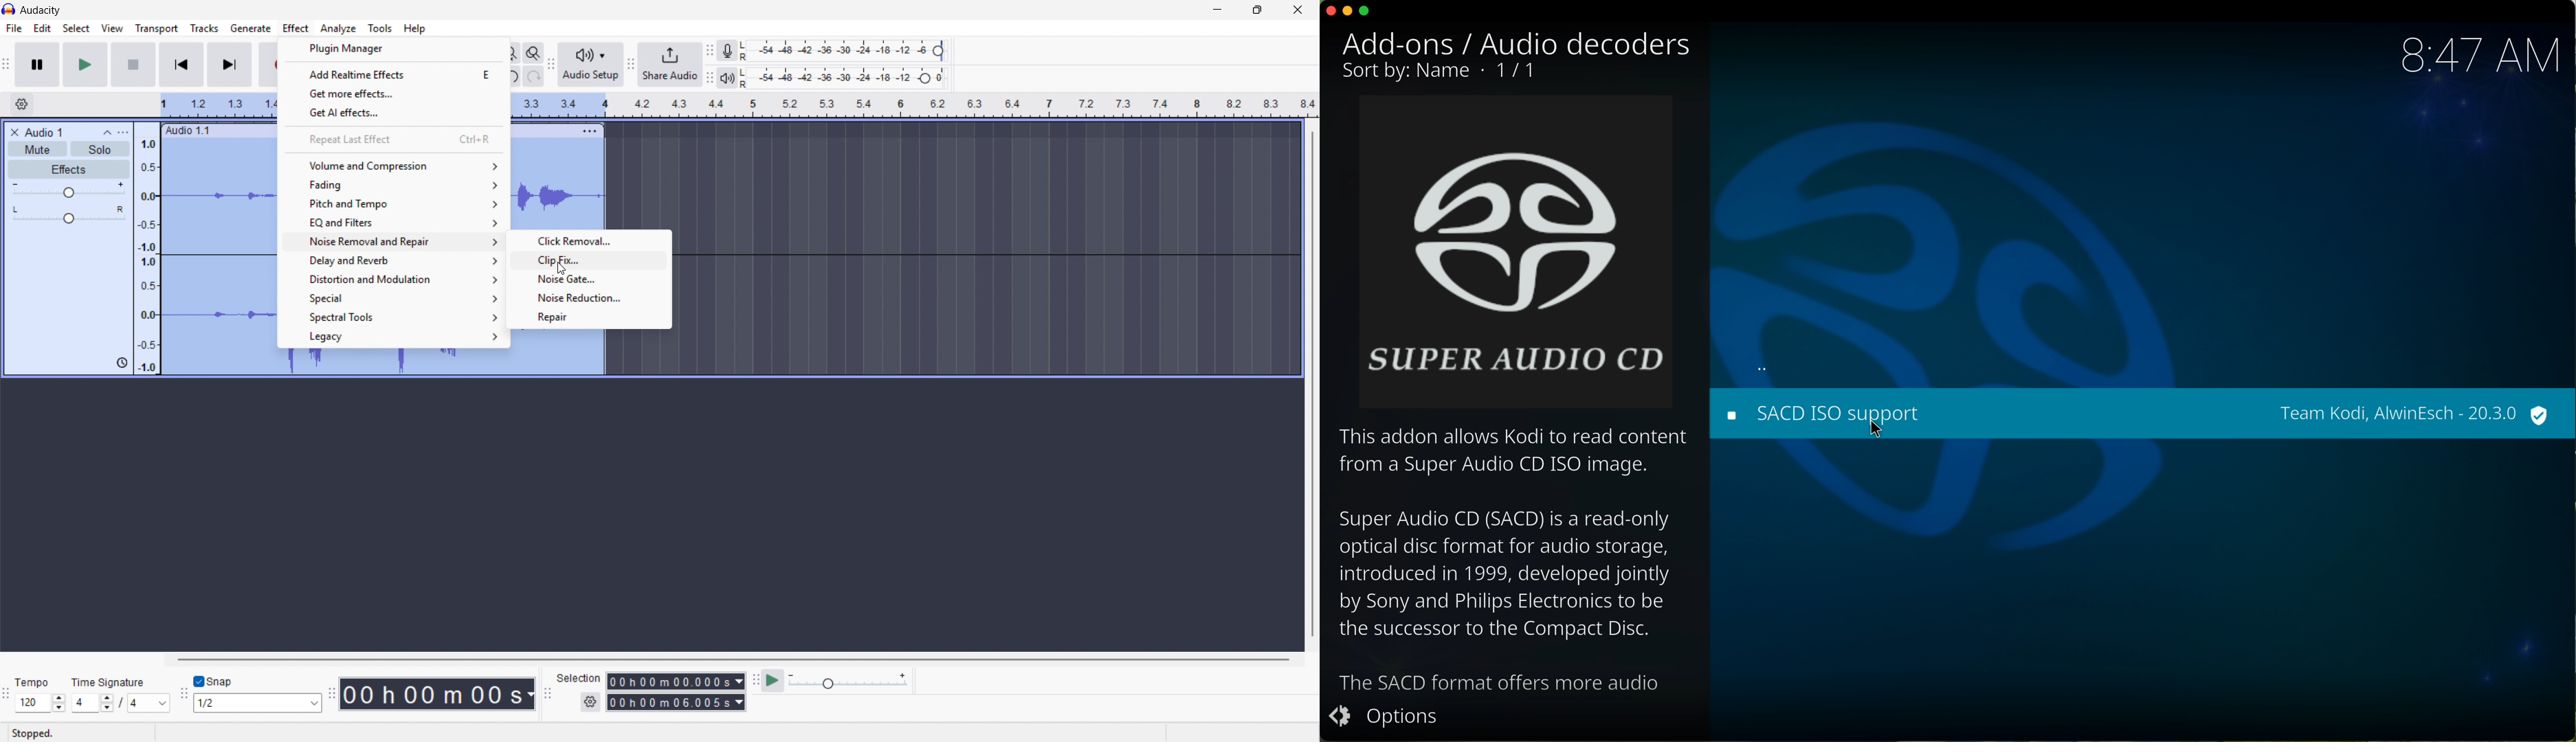  What do you see at coordinates (676, 703) in the screenshot?
I see `selection end time` at bounding box center [676, 703].